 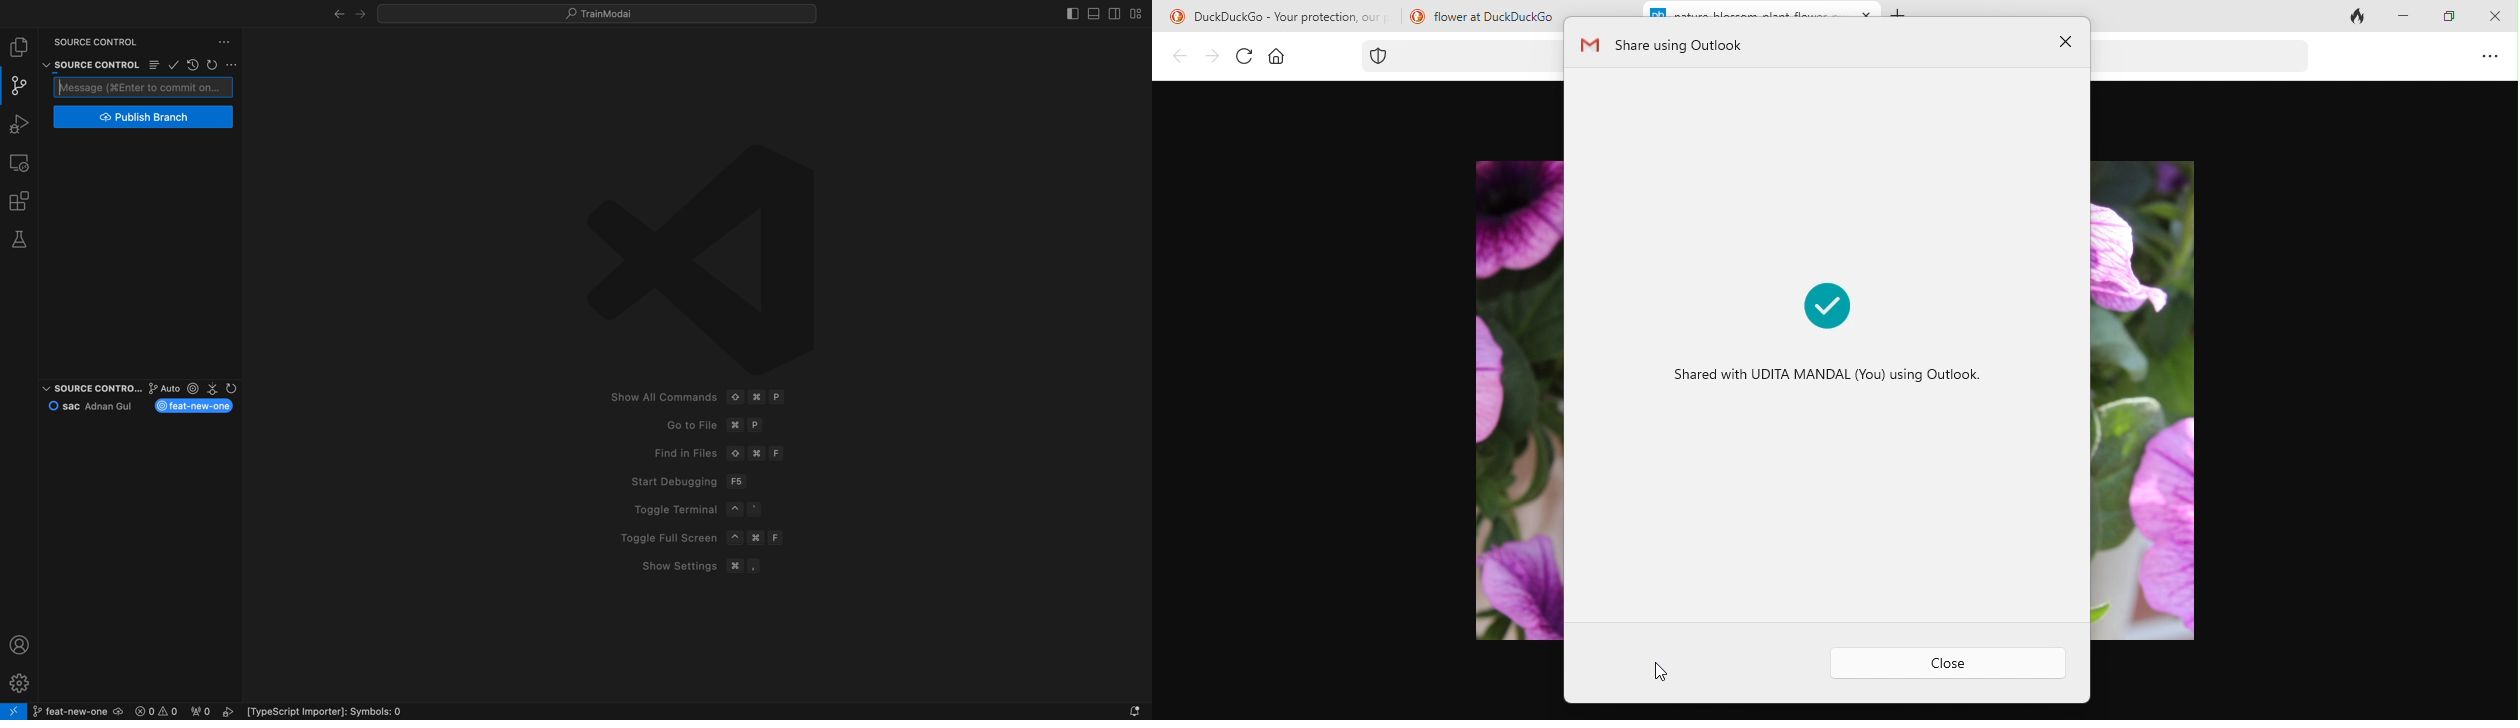 I want to click on search bar, so click(x=604, y=13).